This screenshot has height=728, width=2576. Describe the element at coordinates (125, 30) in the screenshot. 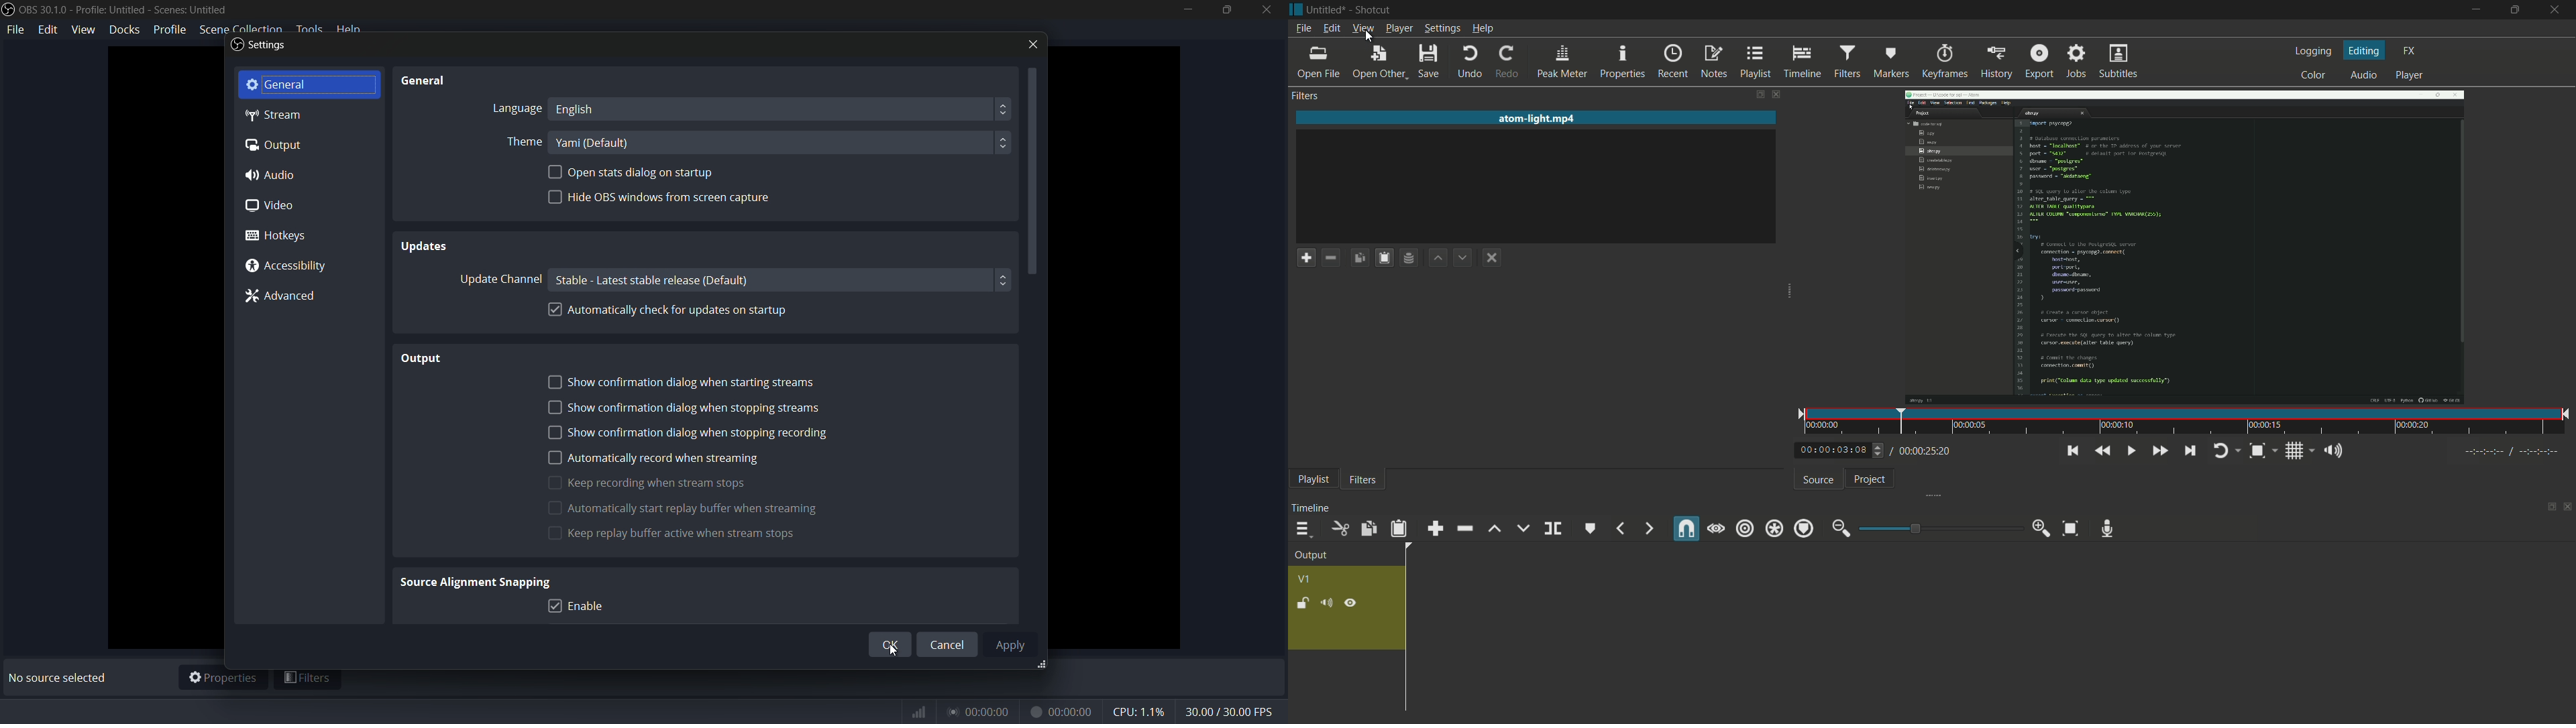

I see `docks` at that location.